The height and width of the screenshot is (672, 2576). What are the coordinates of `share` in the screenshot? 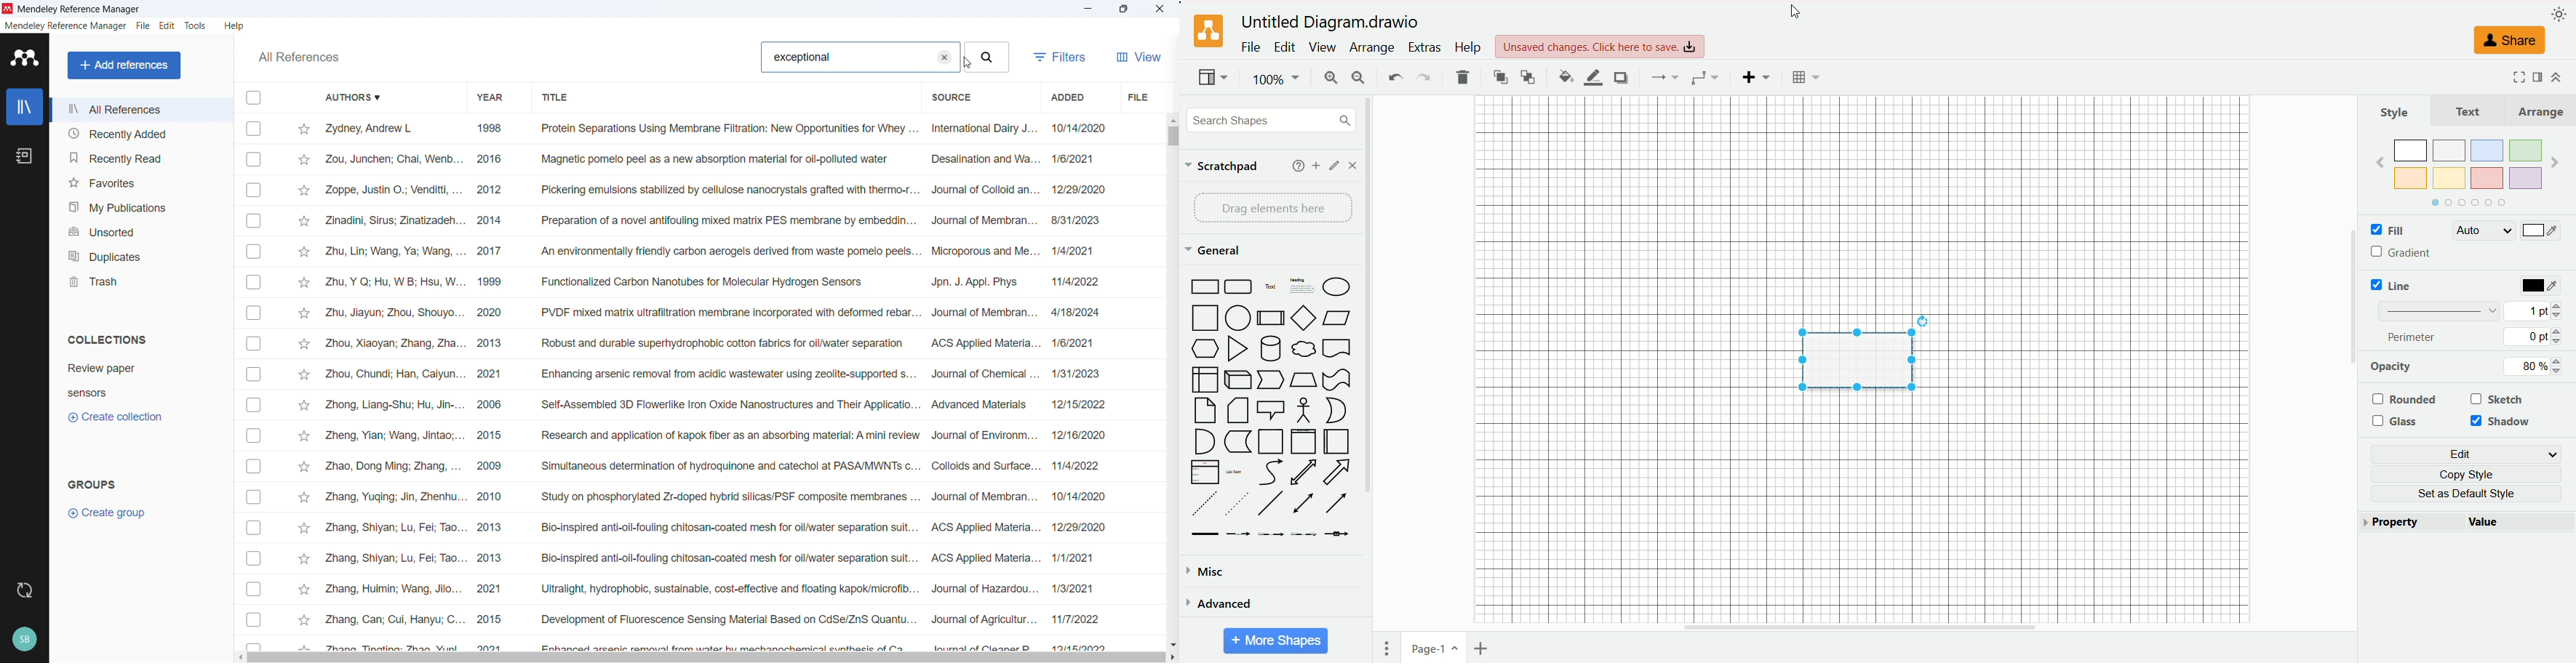 It's located at (2505, 40).